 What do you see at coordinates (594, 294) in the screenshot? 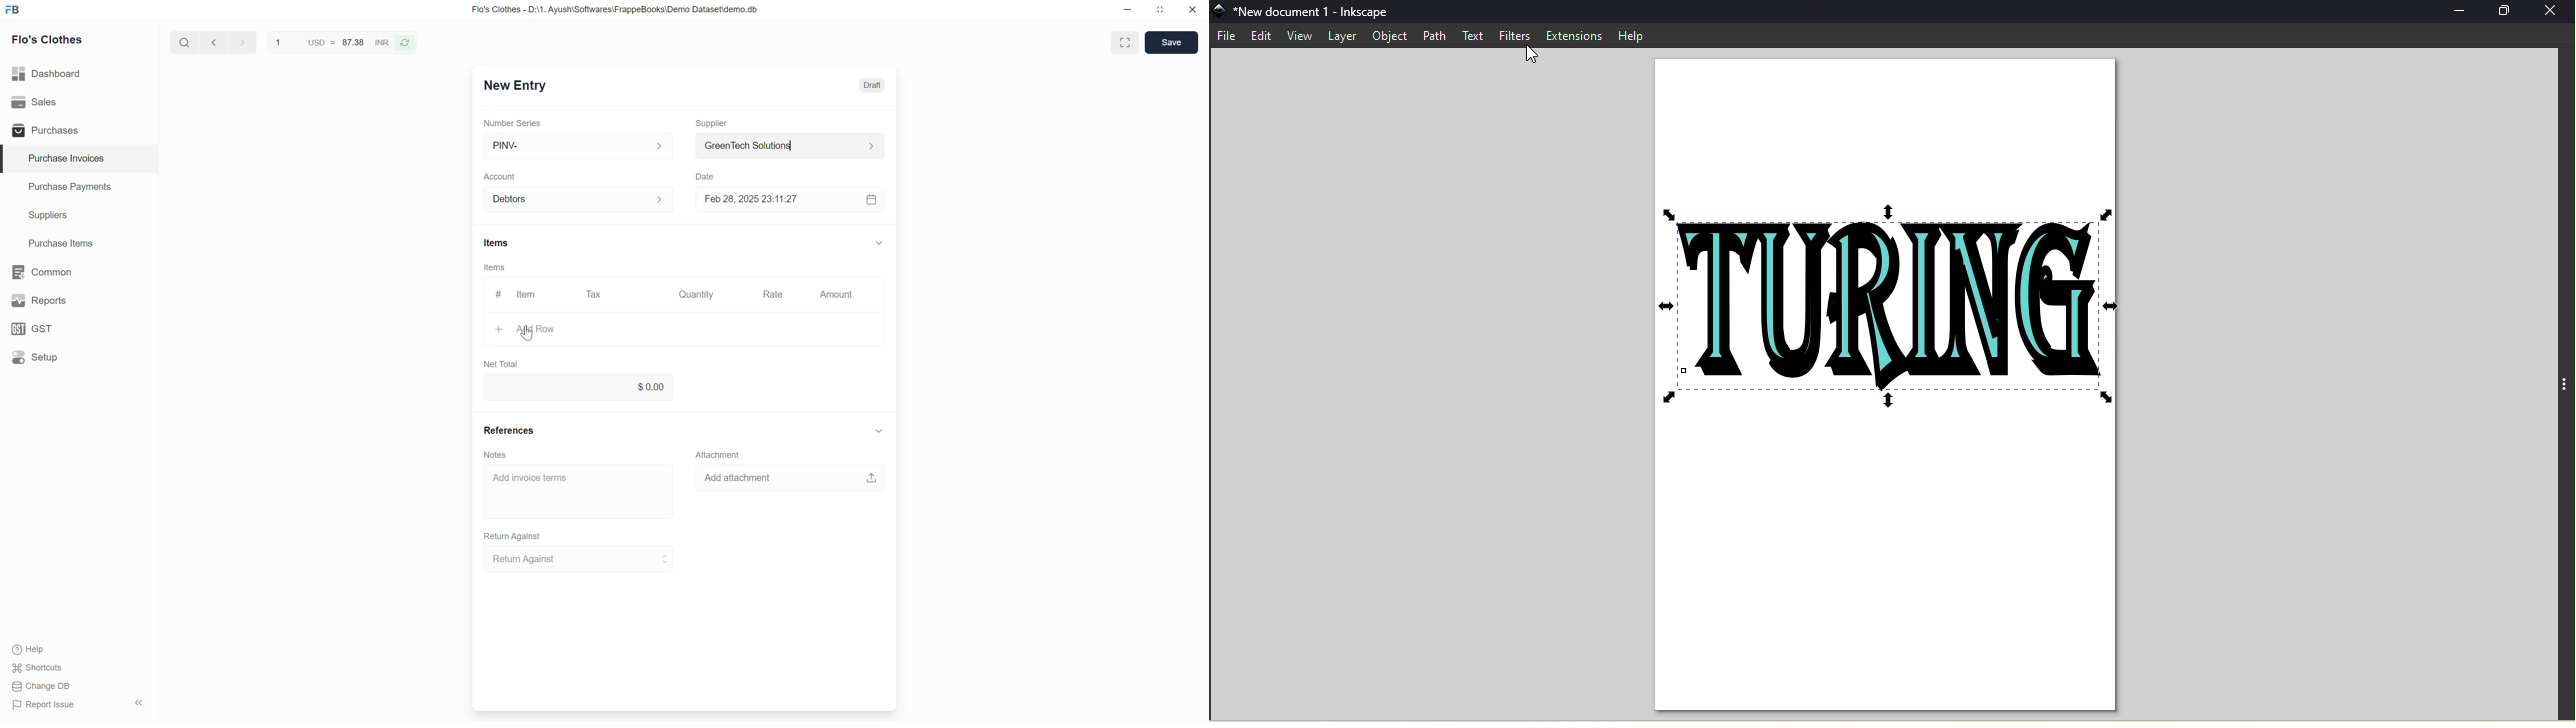
I see `Tax` at bounding box center [594, 294].